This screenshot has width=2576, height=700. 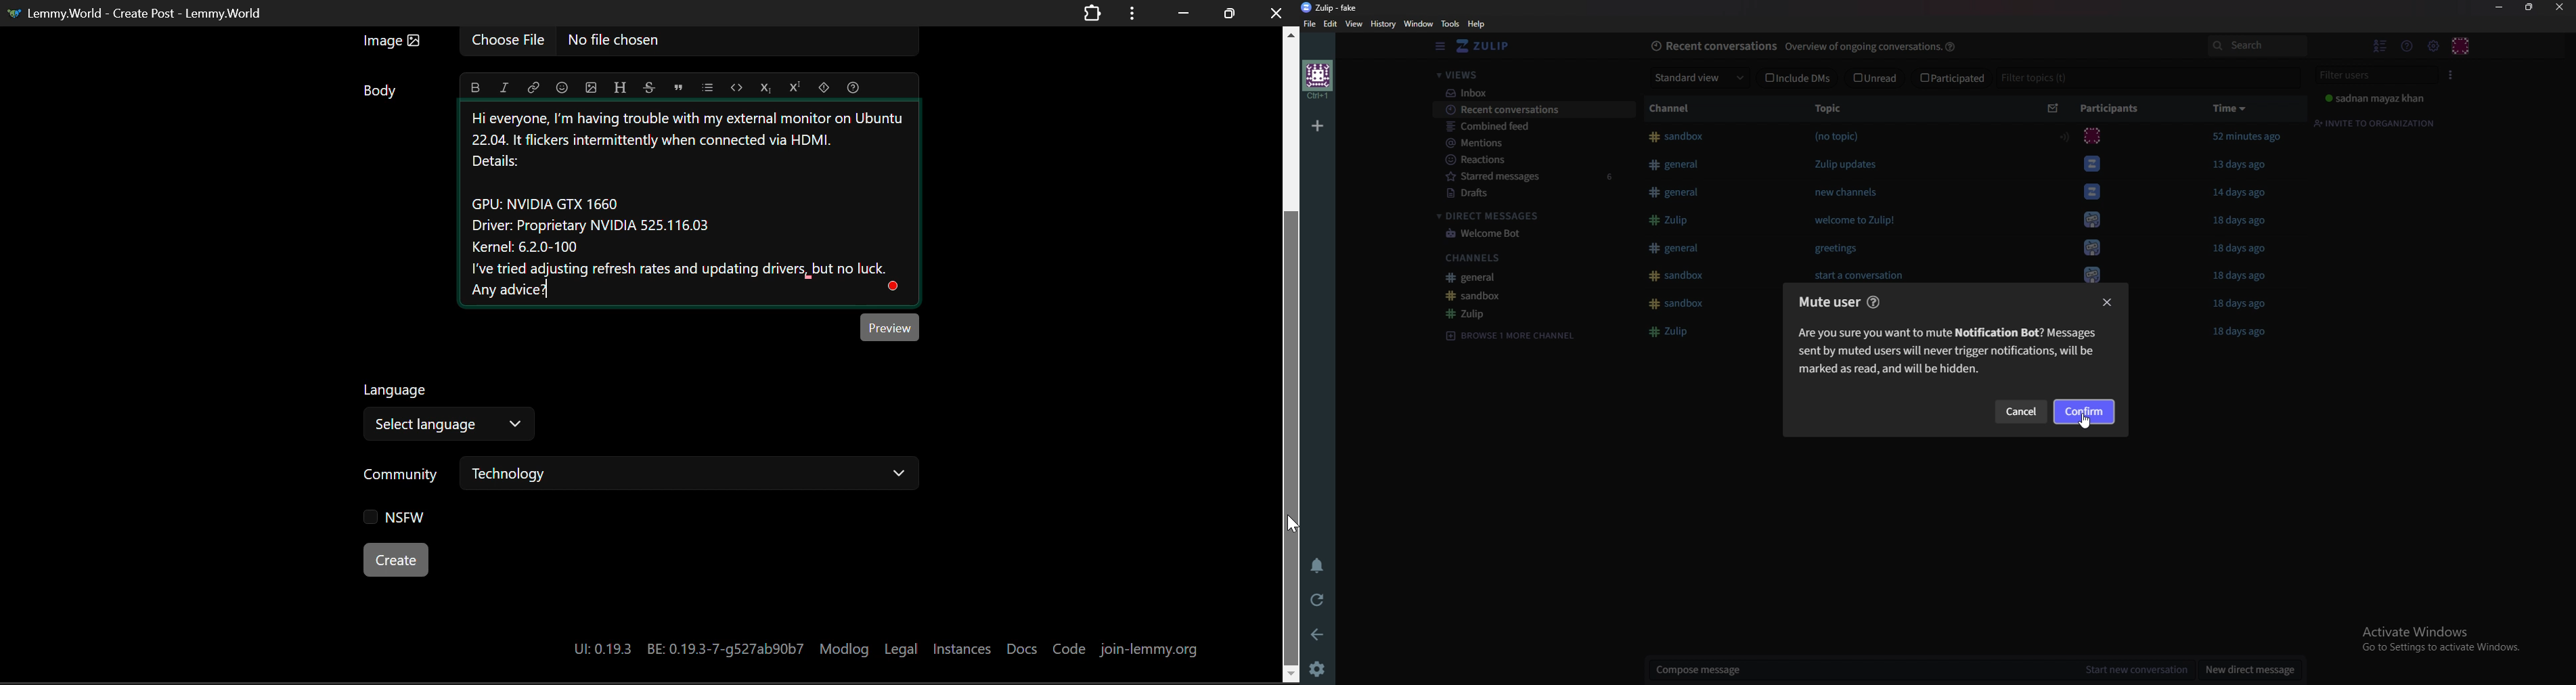 I want to click on Docs, so click(x=1023, y=646).